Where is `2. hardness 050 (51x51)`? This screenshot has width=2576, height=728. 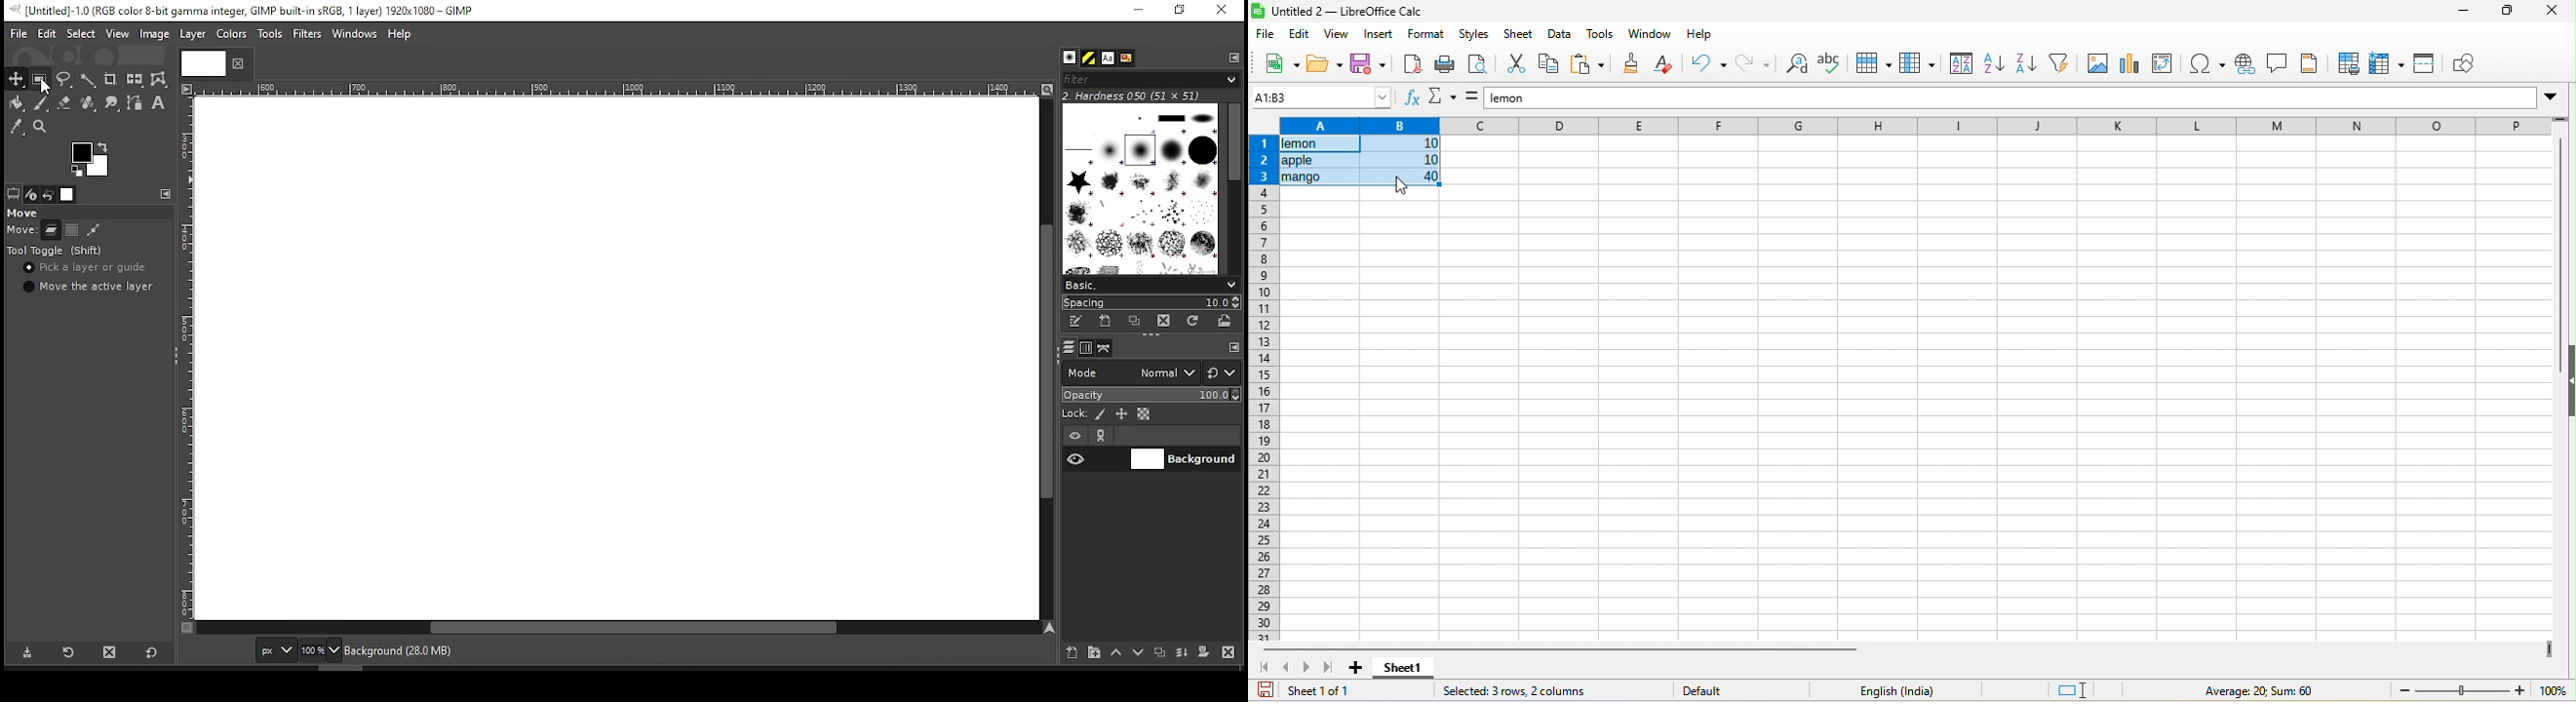
2. hardness 050 (51x51) is located at coordinates (1137, 96).